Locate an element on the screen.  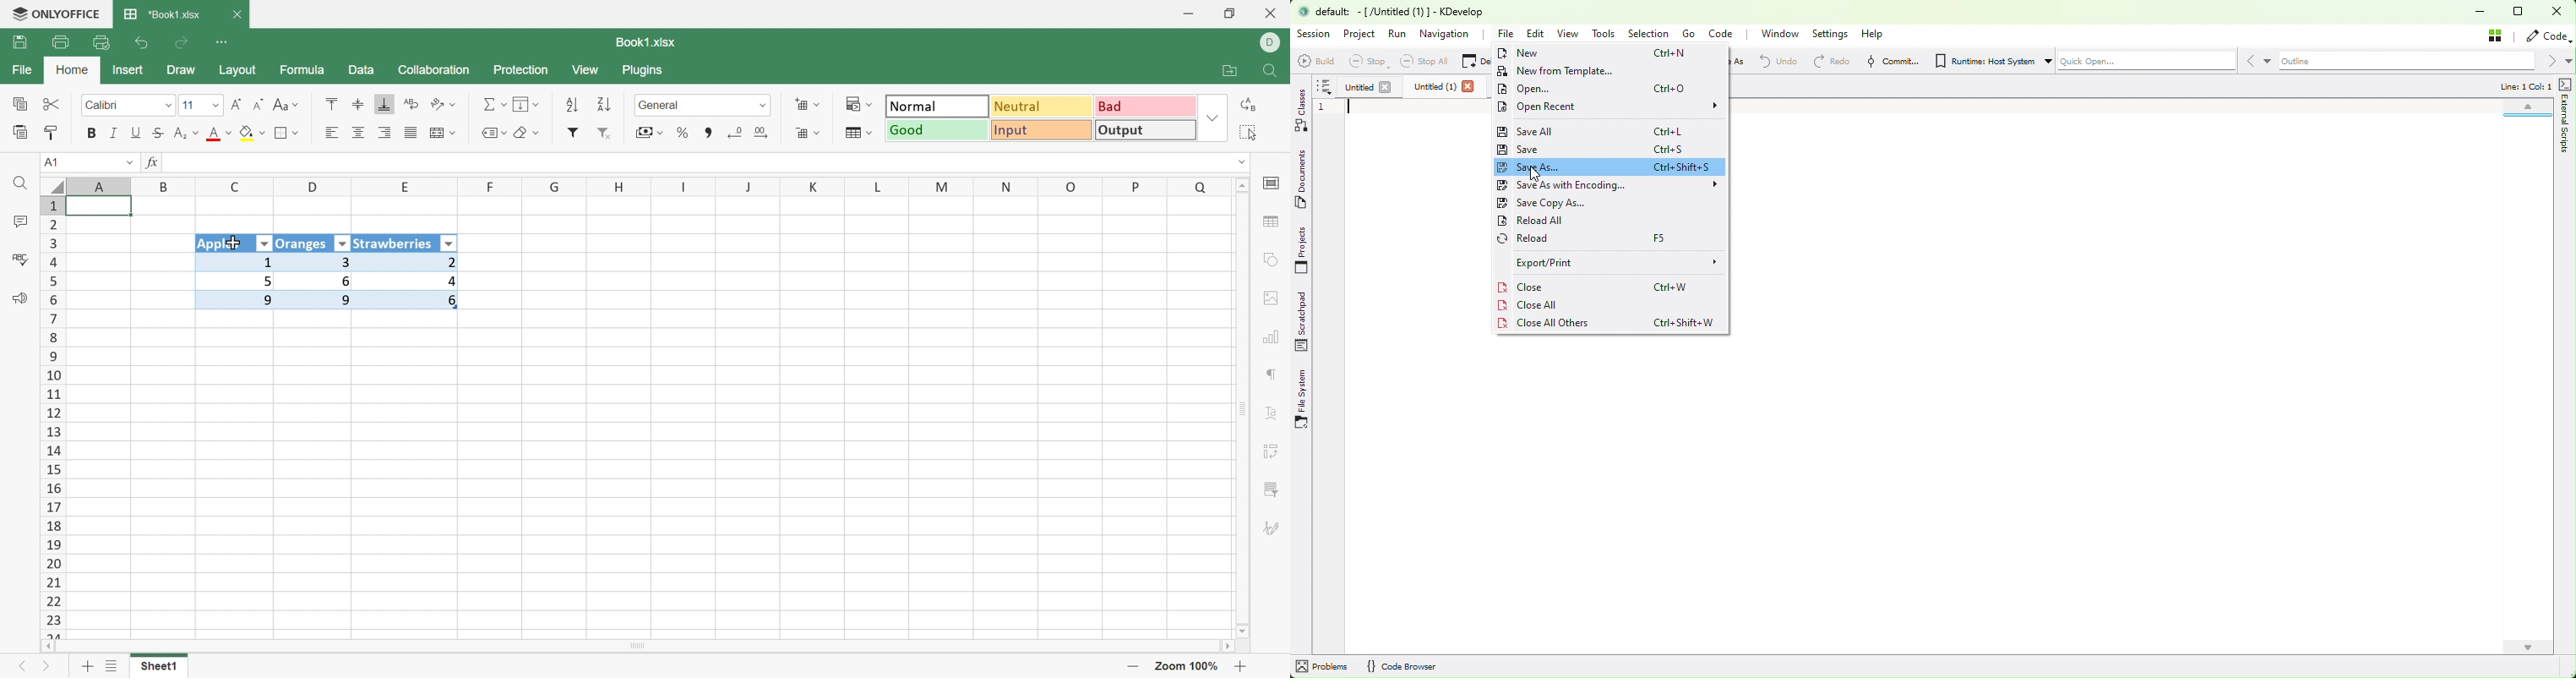
Zoom in is located at coordinates (1244, 667).